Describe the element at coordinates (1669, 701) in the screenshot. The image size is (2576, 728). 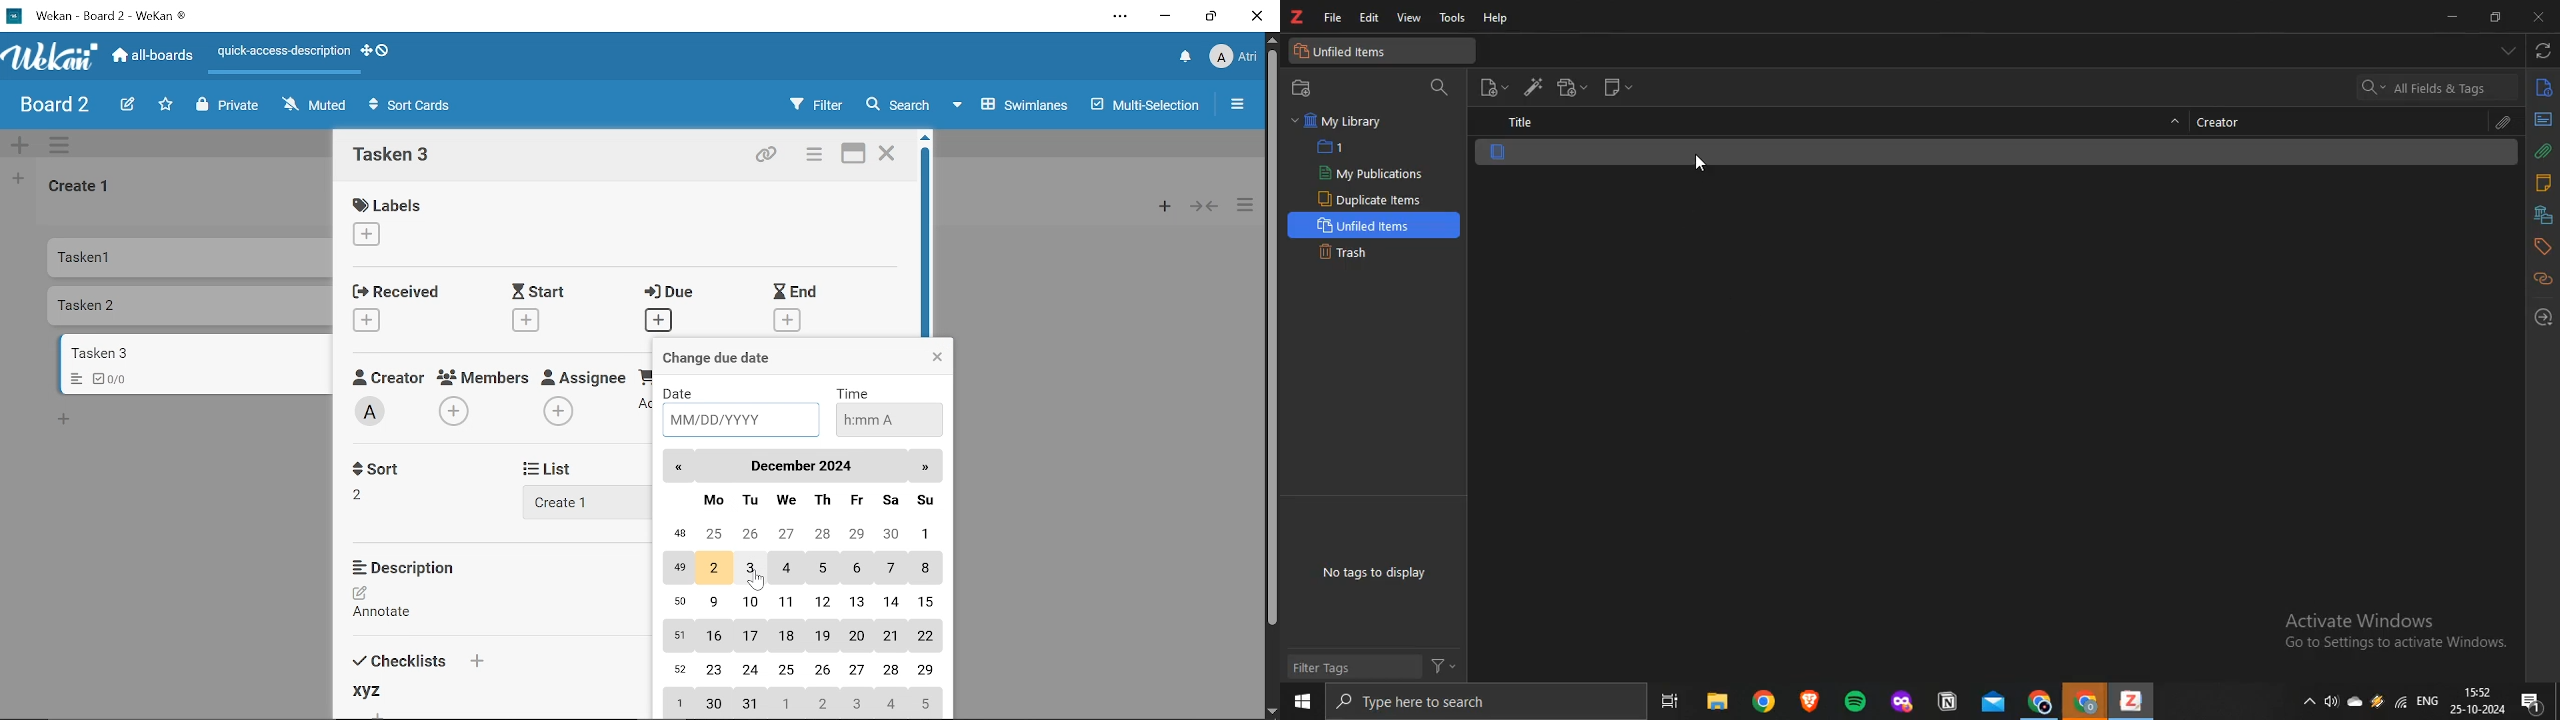
I see `task view` at that location.